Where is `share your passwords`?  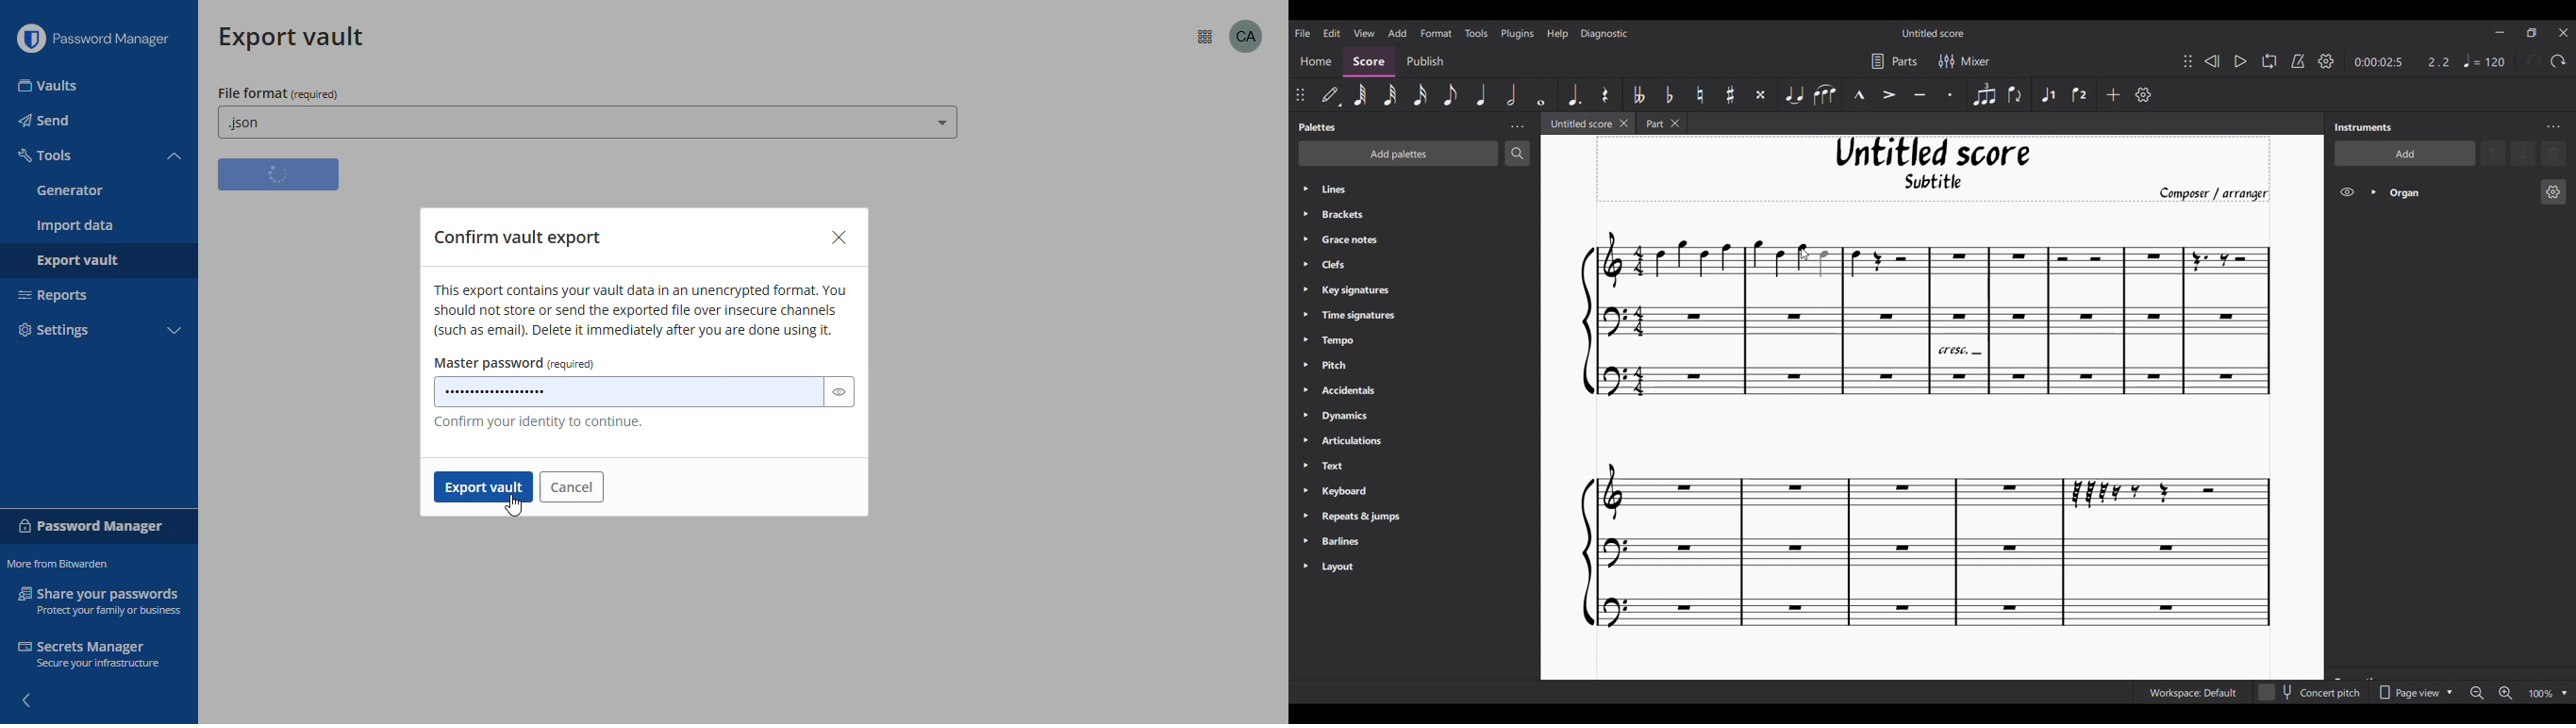
share your passwords is located at coordinates (99, 600).